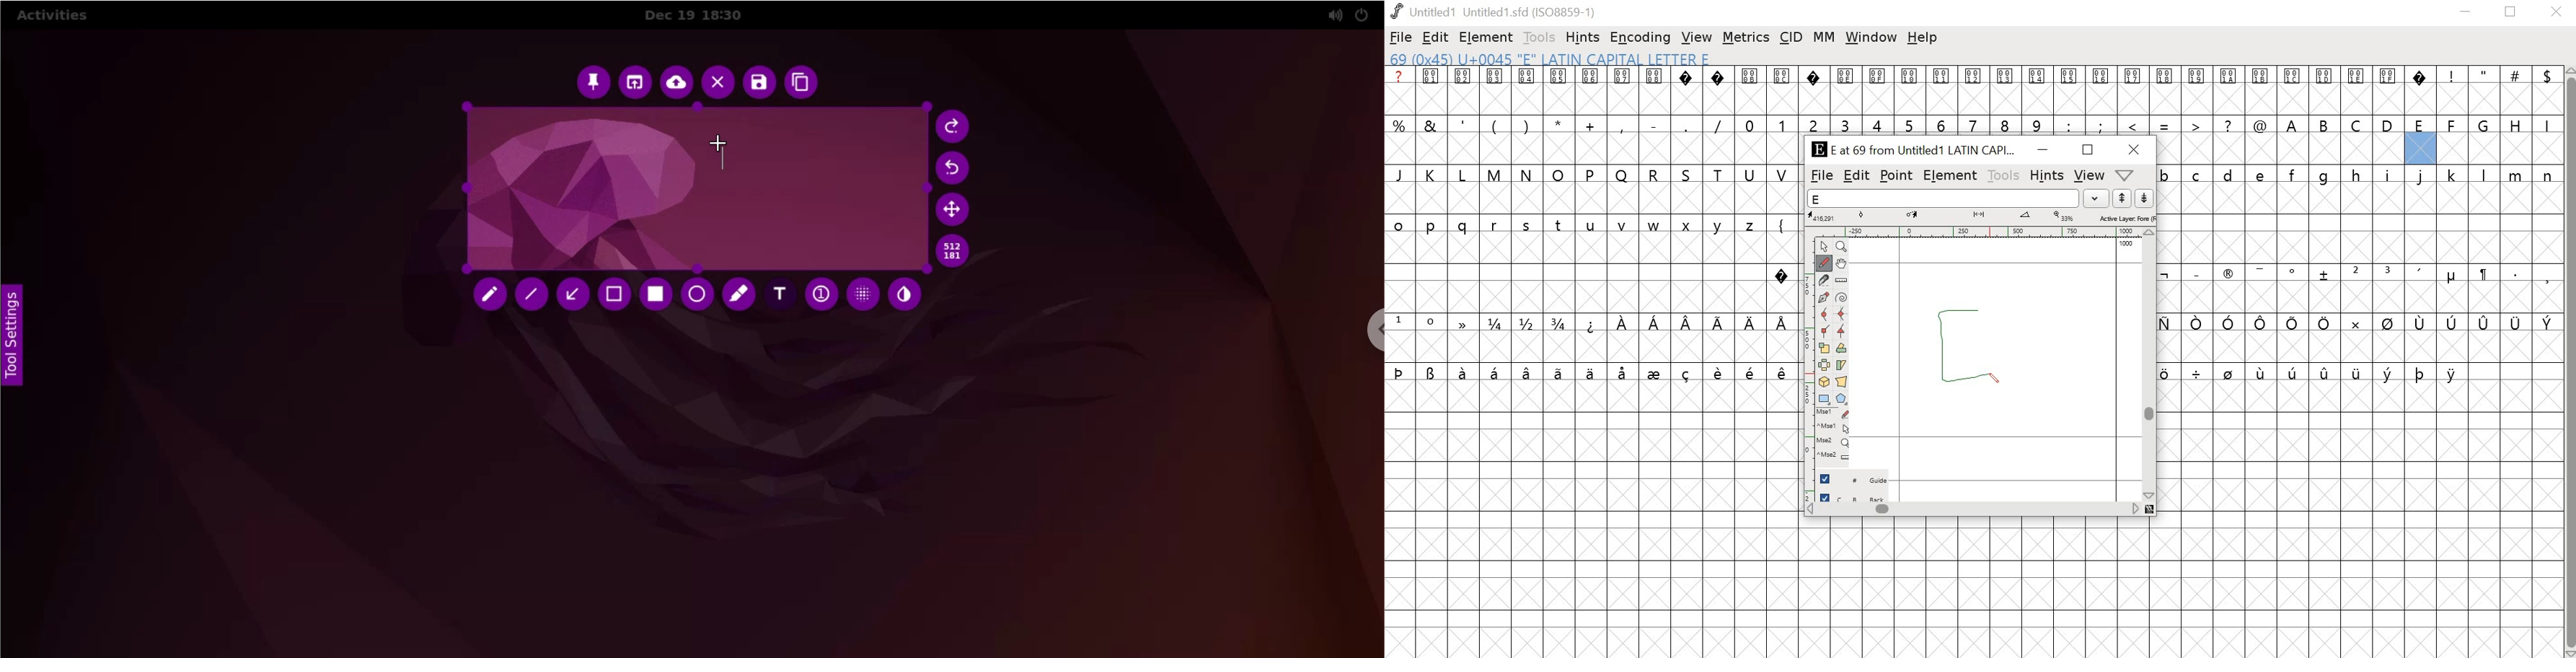  I want to click on close, so click(2557, 12).